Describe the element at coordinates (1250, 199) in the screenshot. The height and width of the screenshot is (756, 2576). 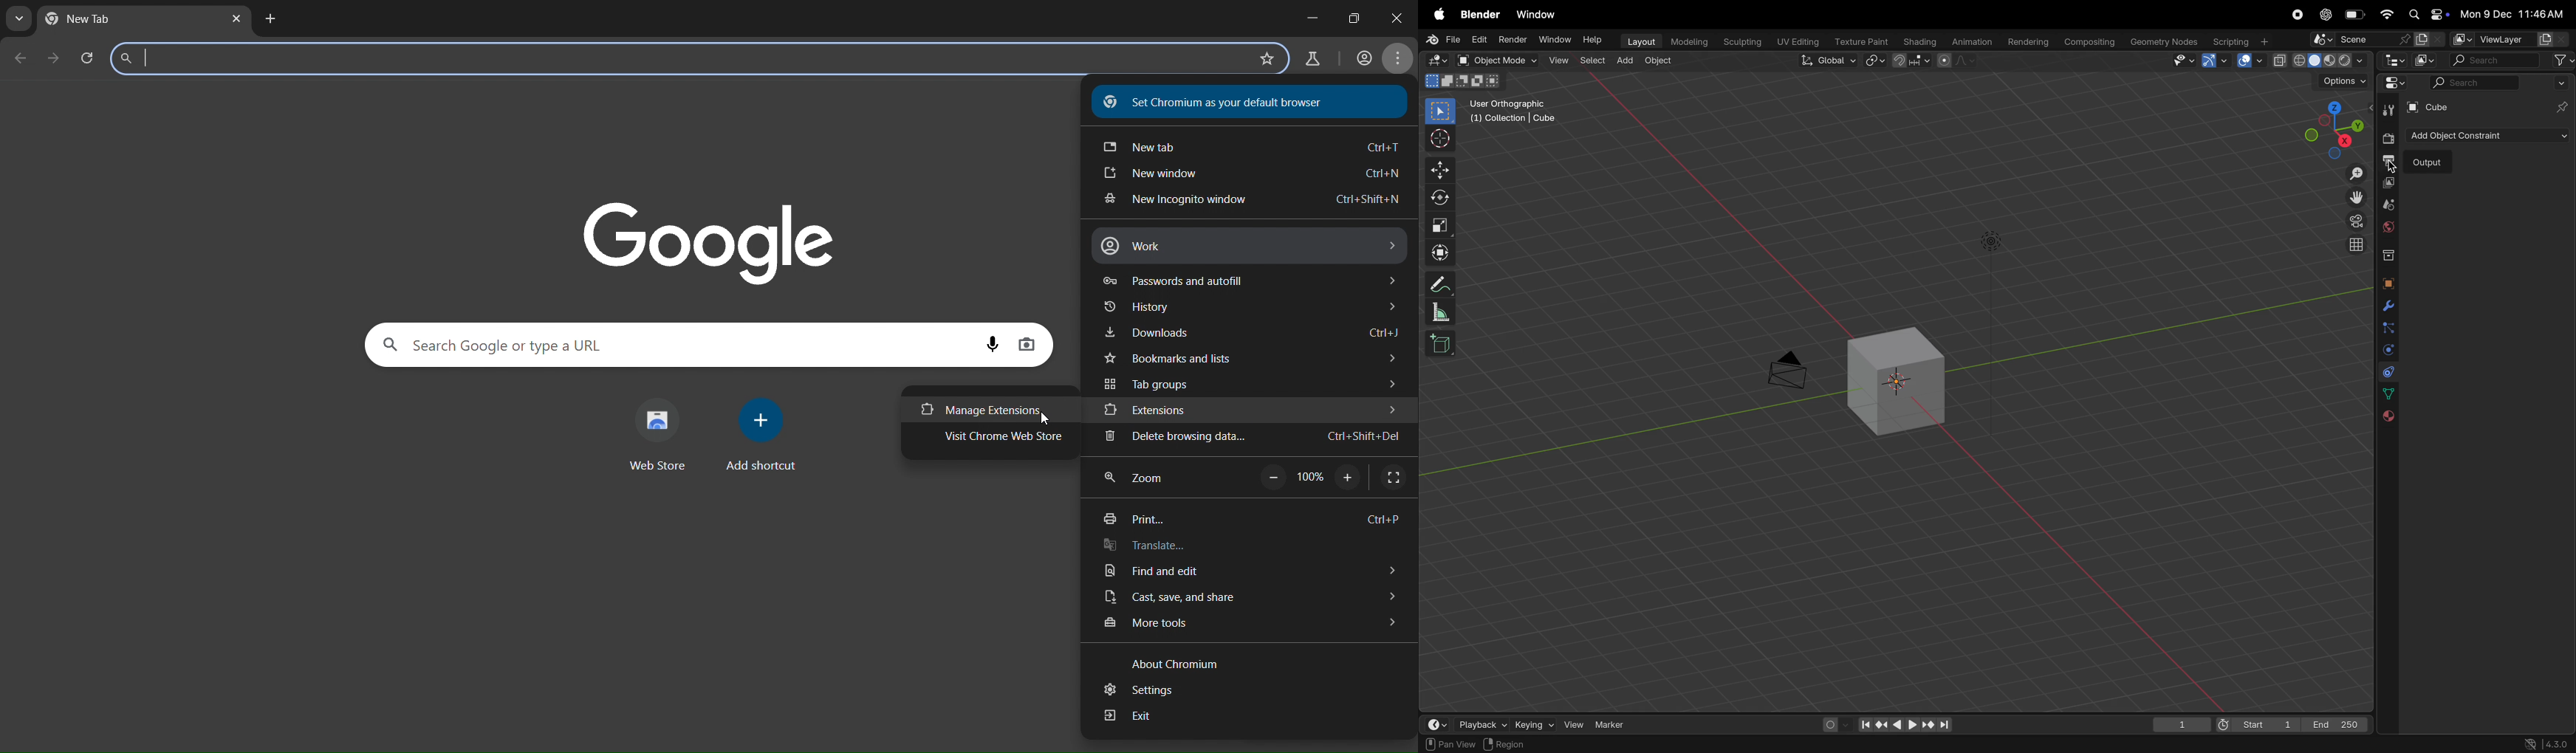
I see `new incognito window` at that location.